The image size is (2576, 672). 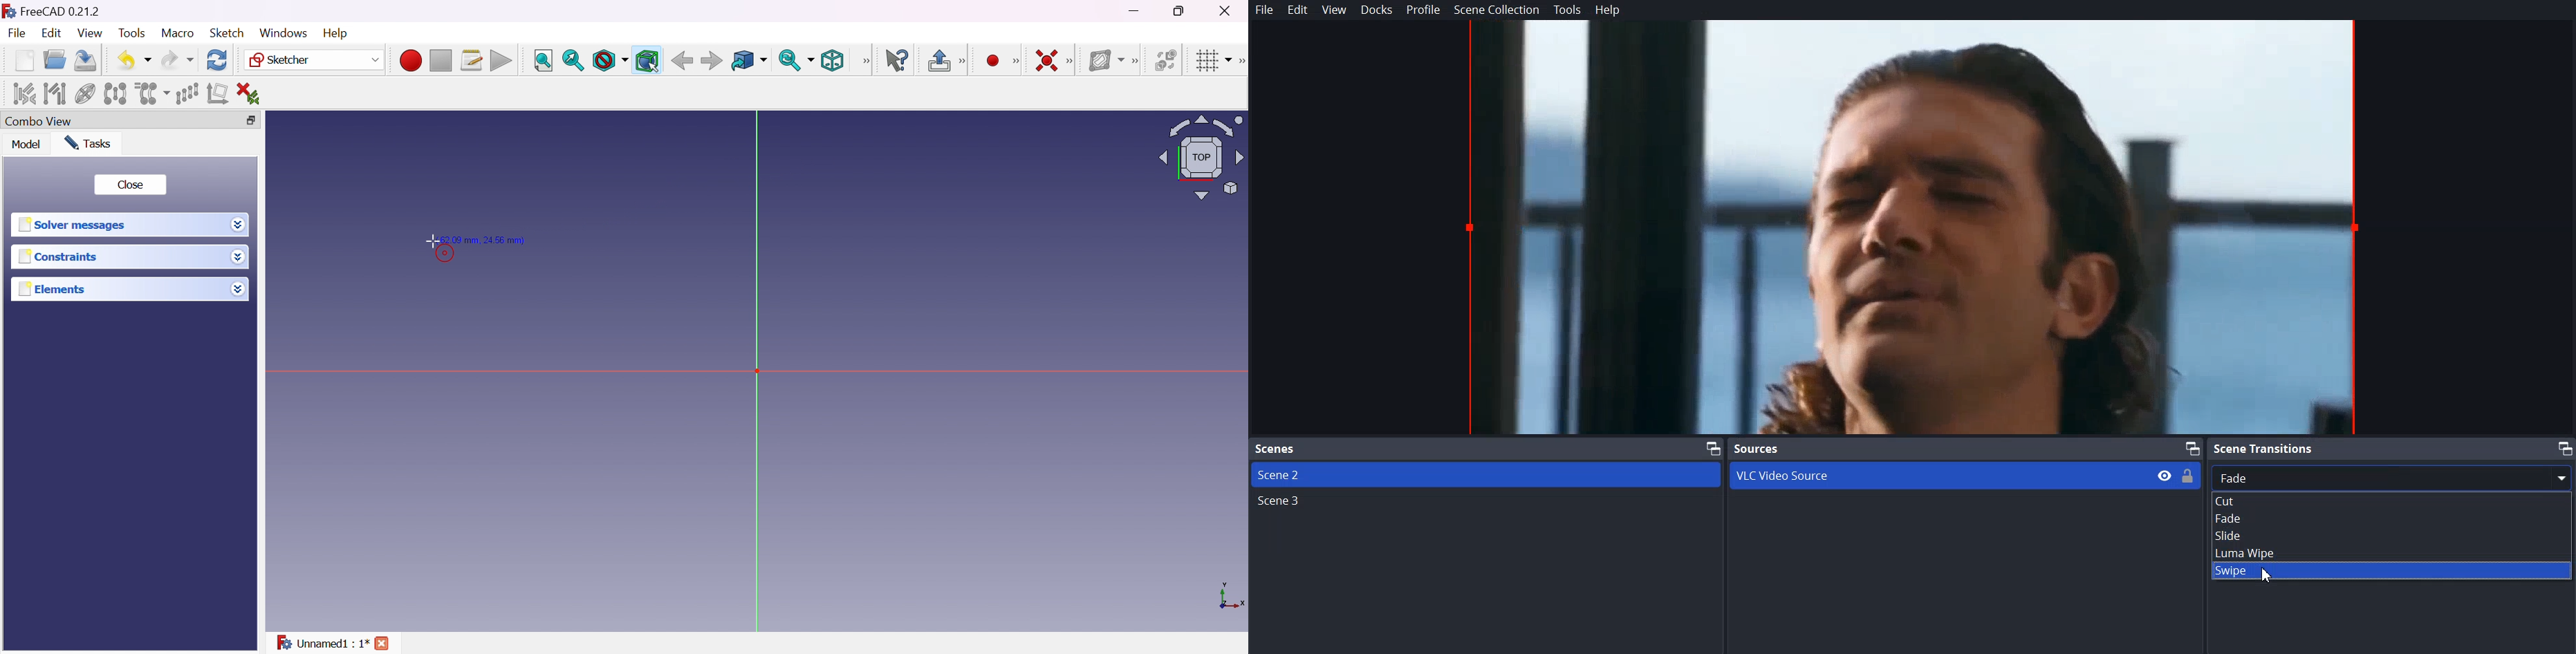 What do you see at coordinates (337, 33) in the screenshot?
I see `Help` at bounding box center [337, 33].